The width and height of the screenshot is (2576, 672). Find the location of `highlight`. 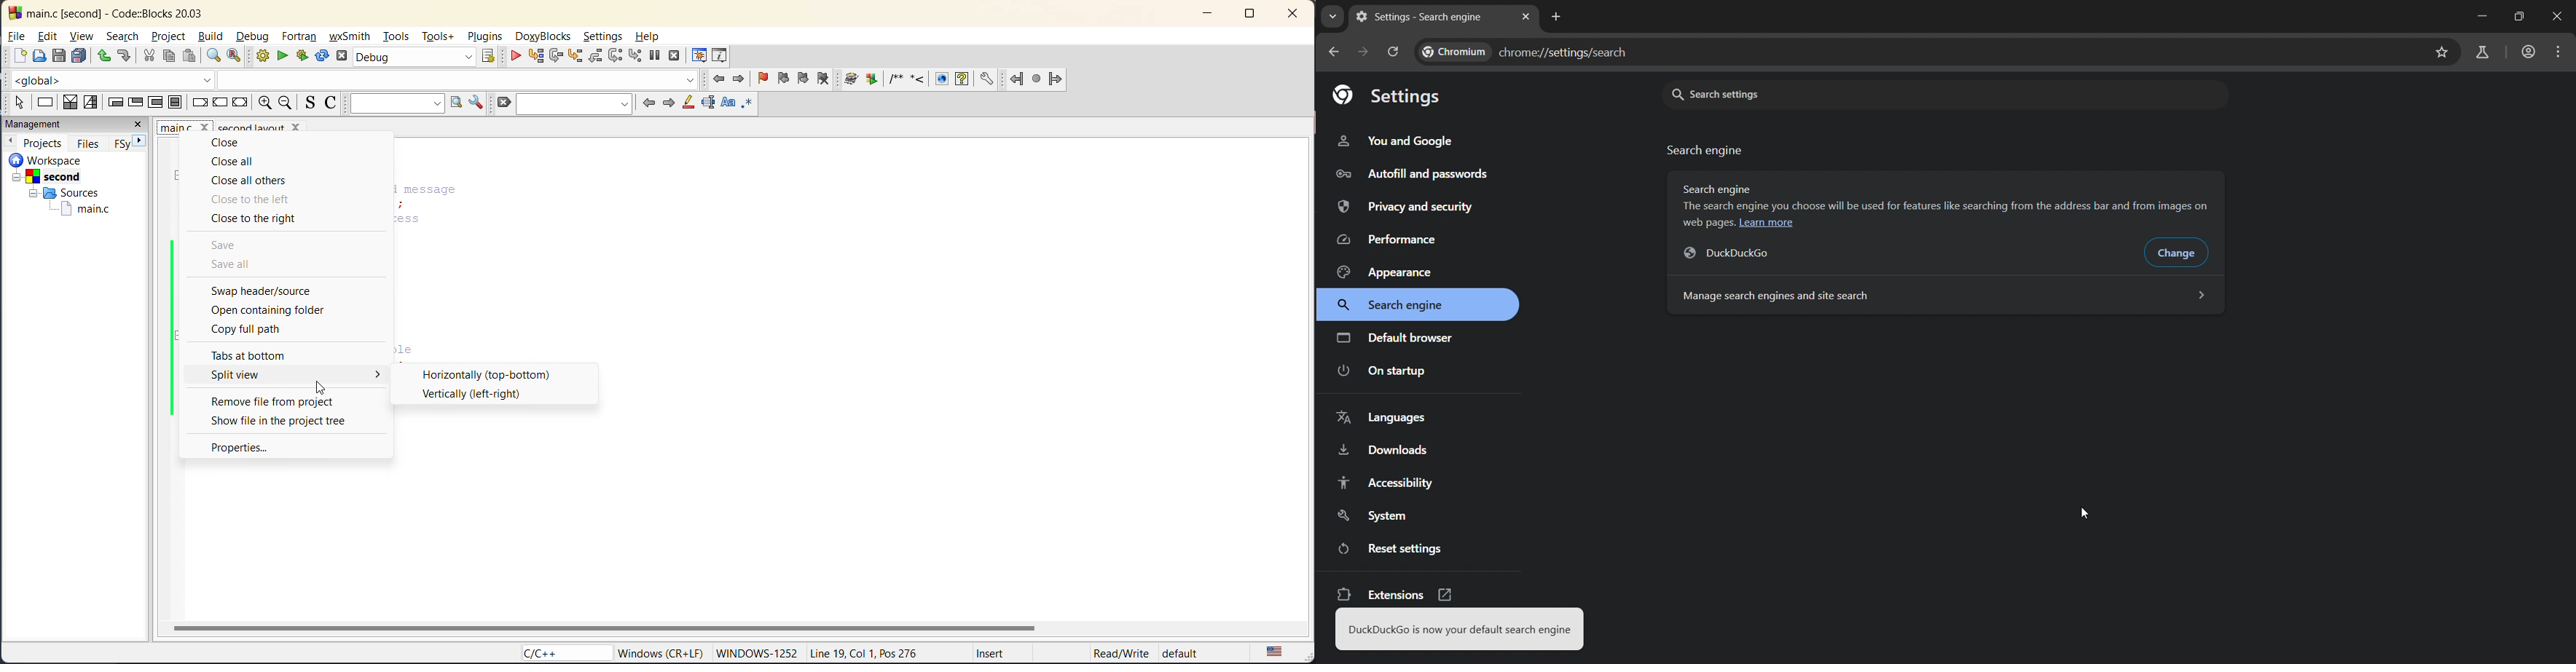

highlight is located at coordinates (688, 104).